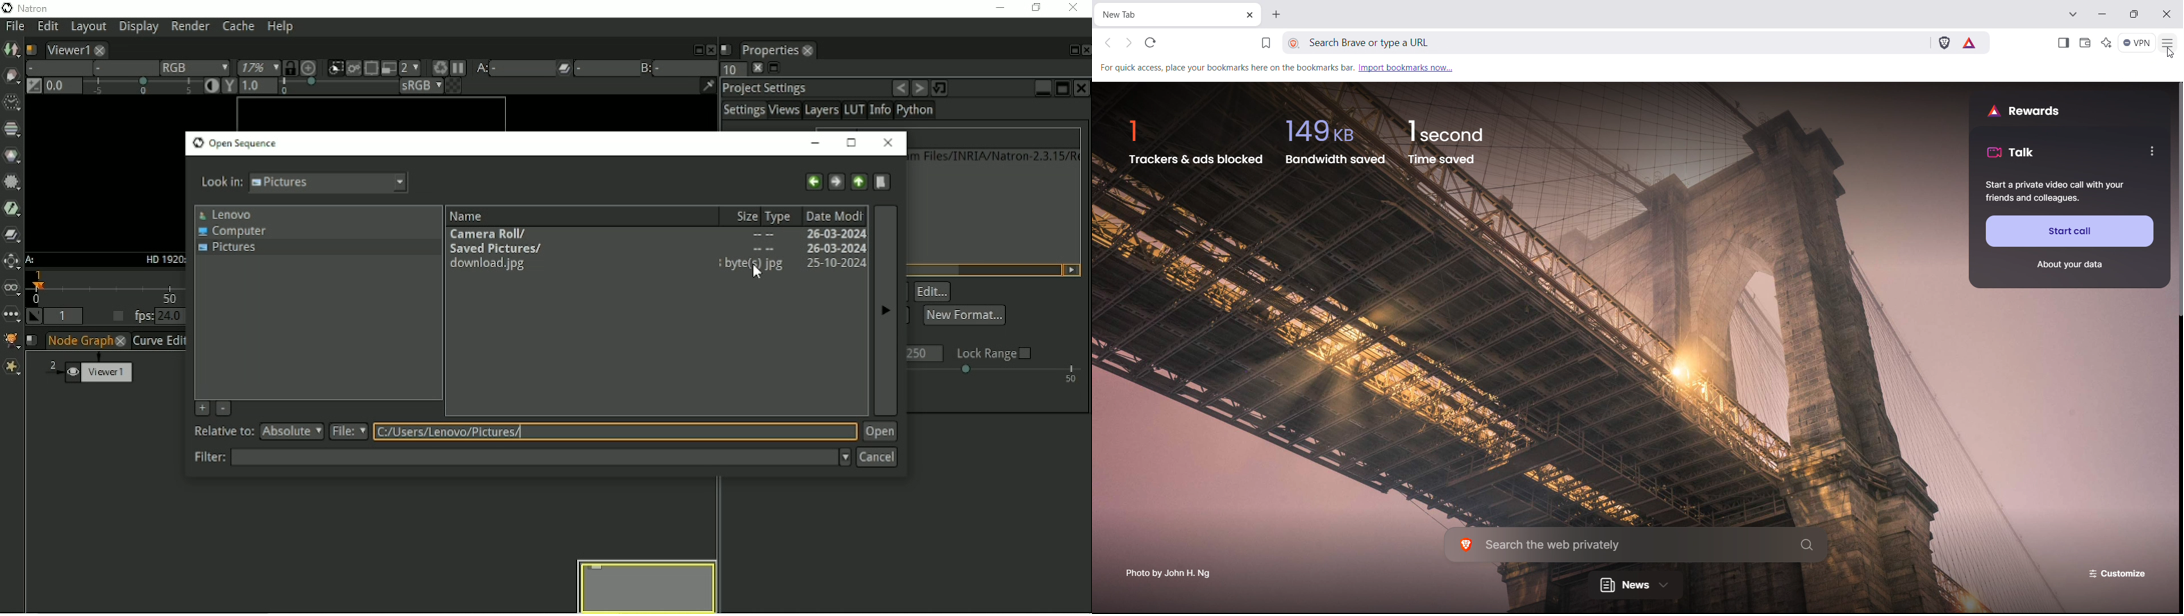  What do you see at coordinates (1293, 43) in the screenshot?
I see `view site information` at bounding box center [1293, 43].